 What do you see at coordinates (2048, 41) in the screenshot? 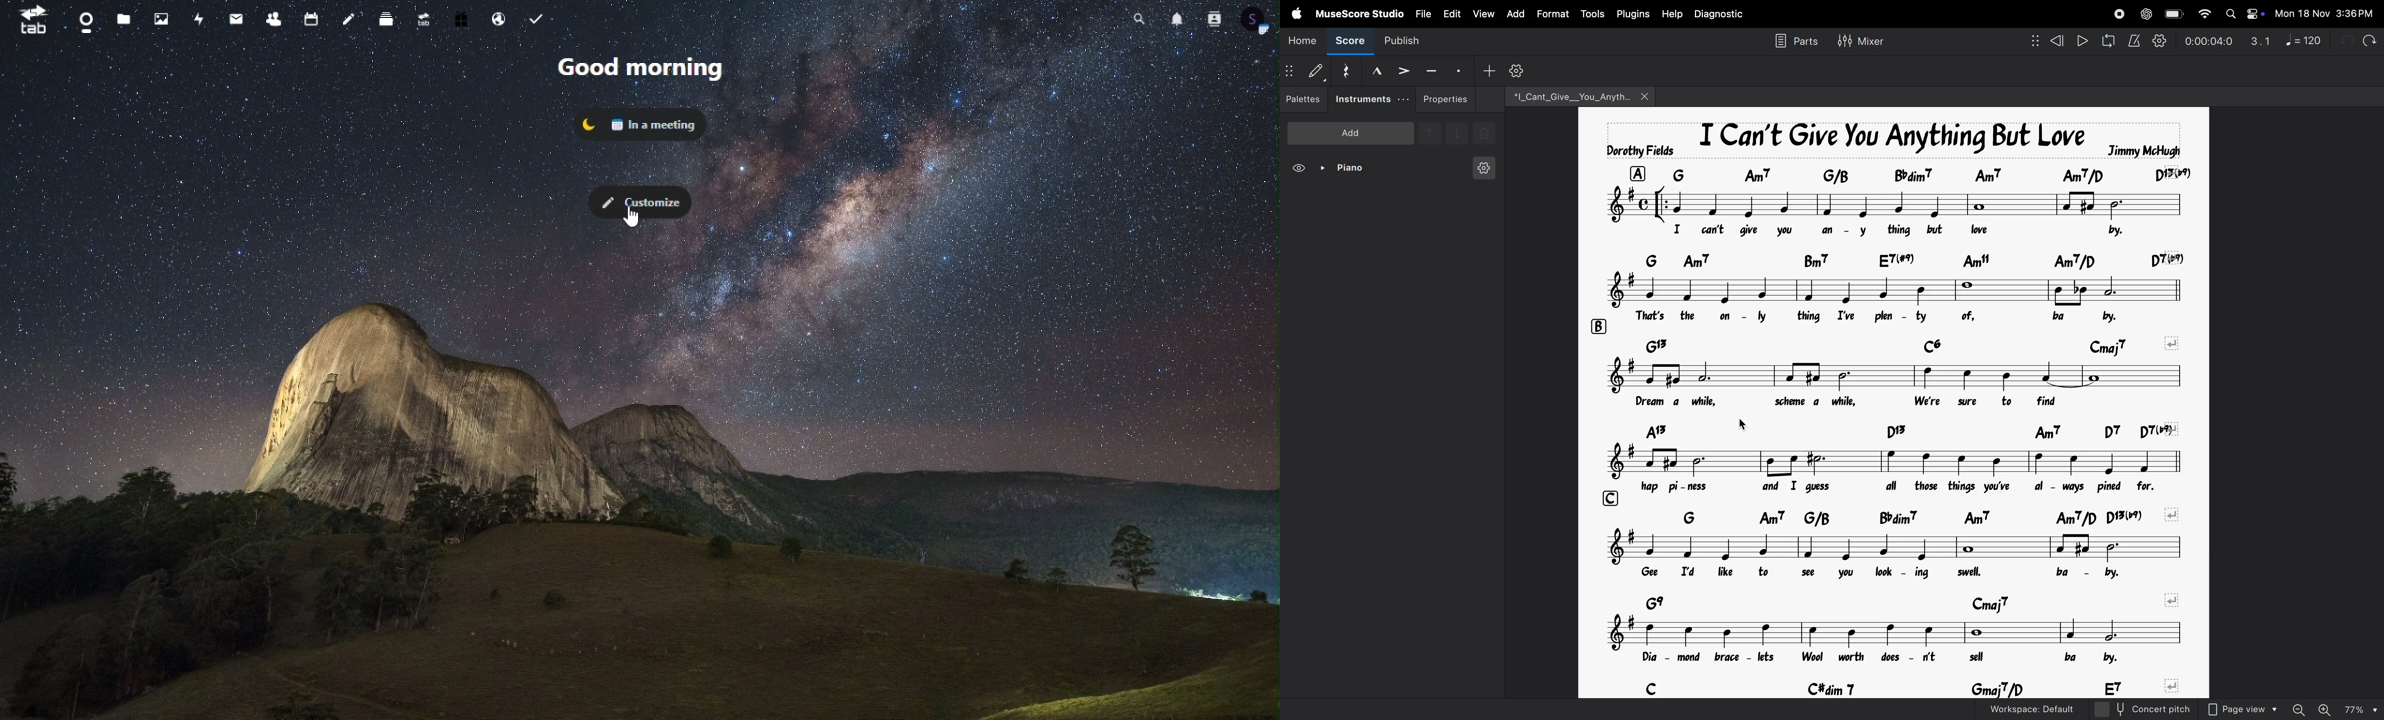
I see `rewind` at bounding box center [2048, 41].